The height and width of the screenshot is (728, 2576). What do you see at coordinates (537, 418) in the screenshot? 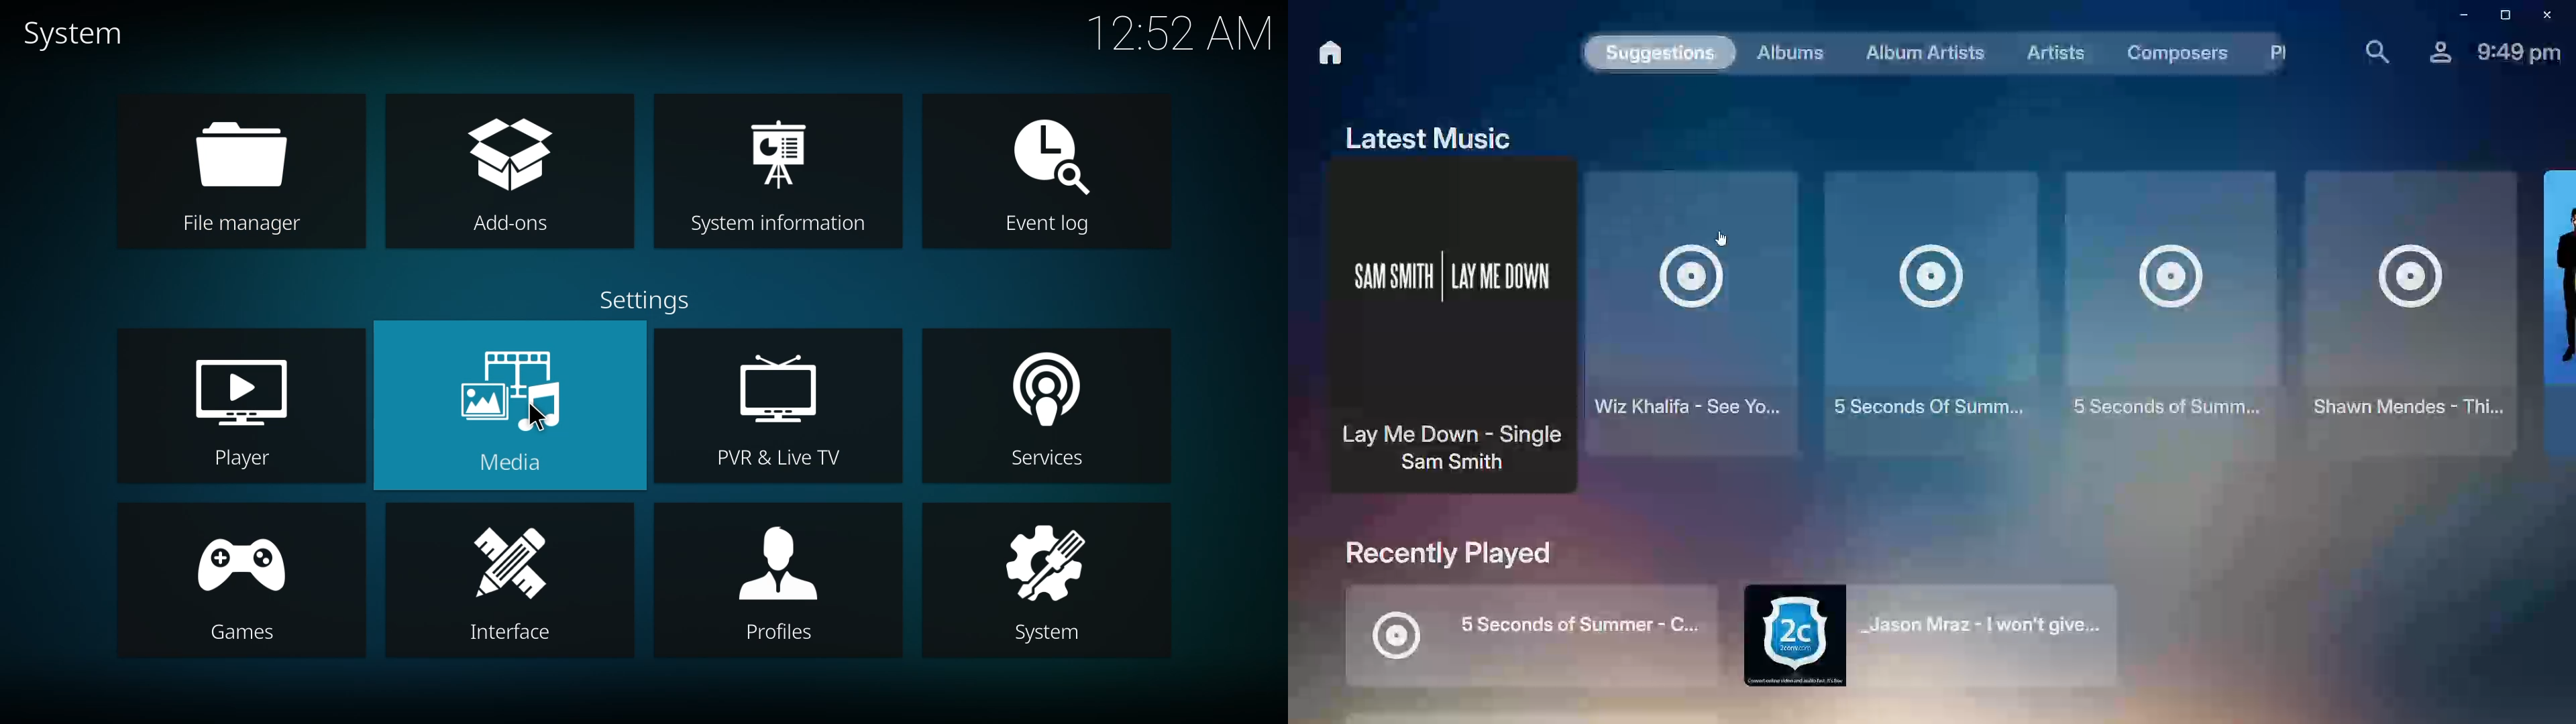
I see `cursor` at bounding box center [537, 418].